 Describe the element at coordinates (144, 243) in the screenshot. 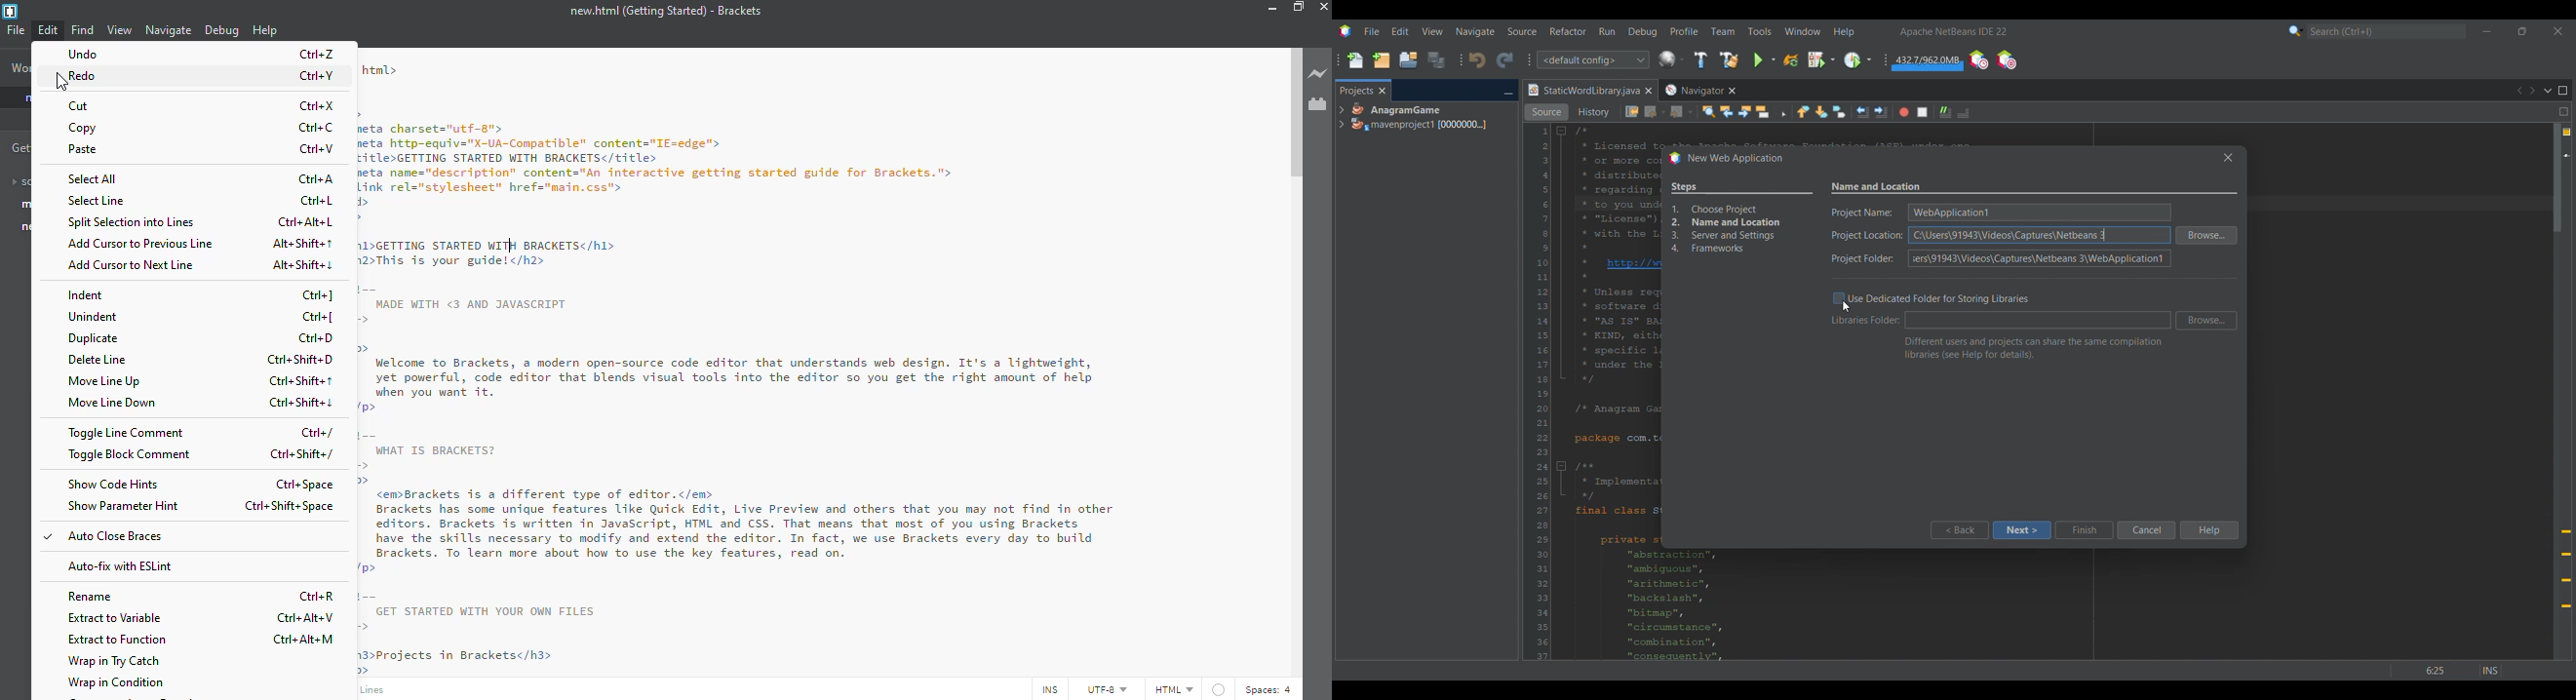

I see `add cursor` at that location.